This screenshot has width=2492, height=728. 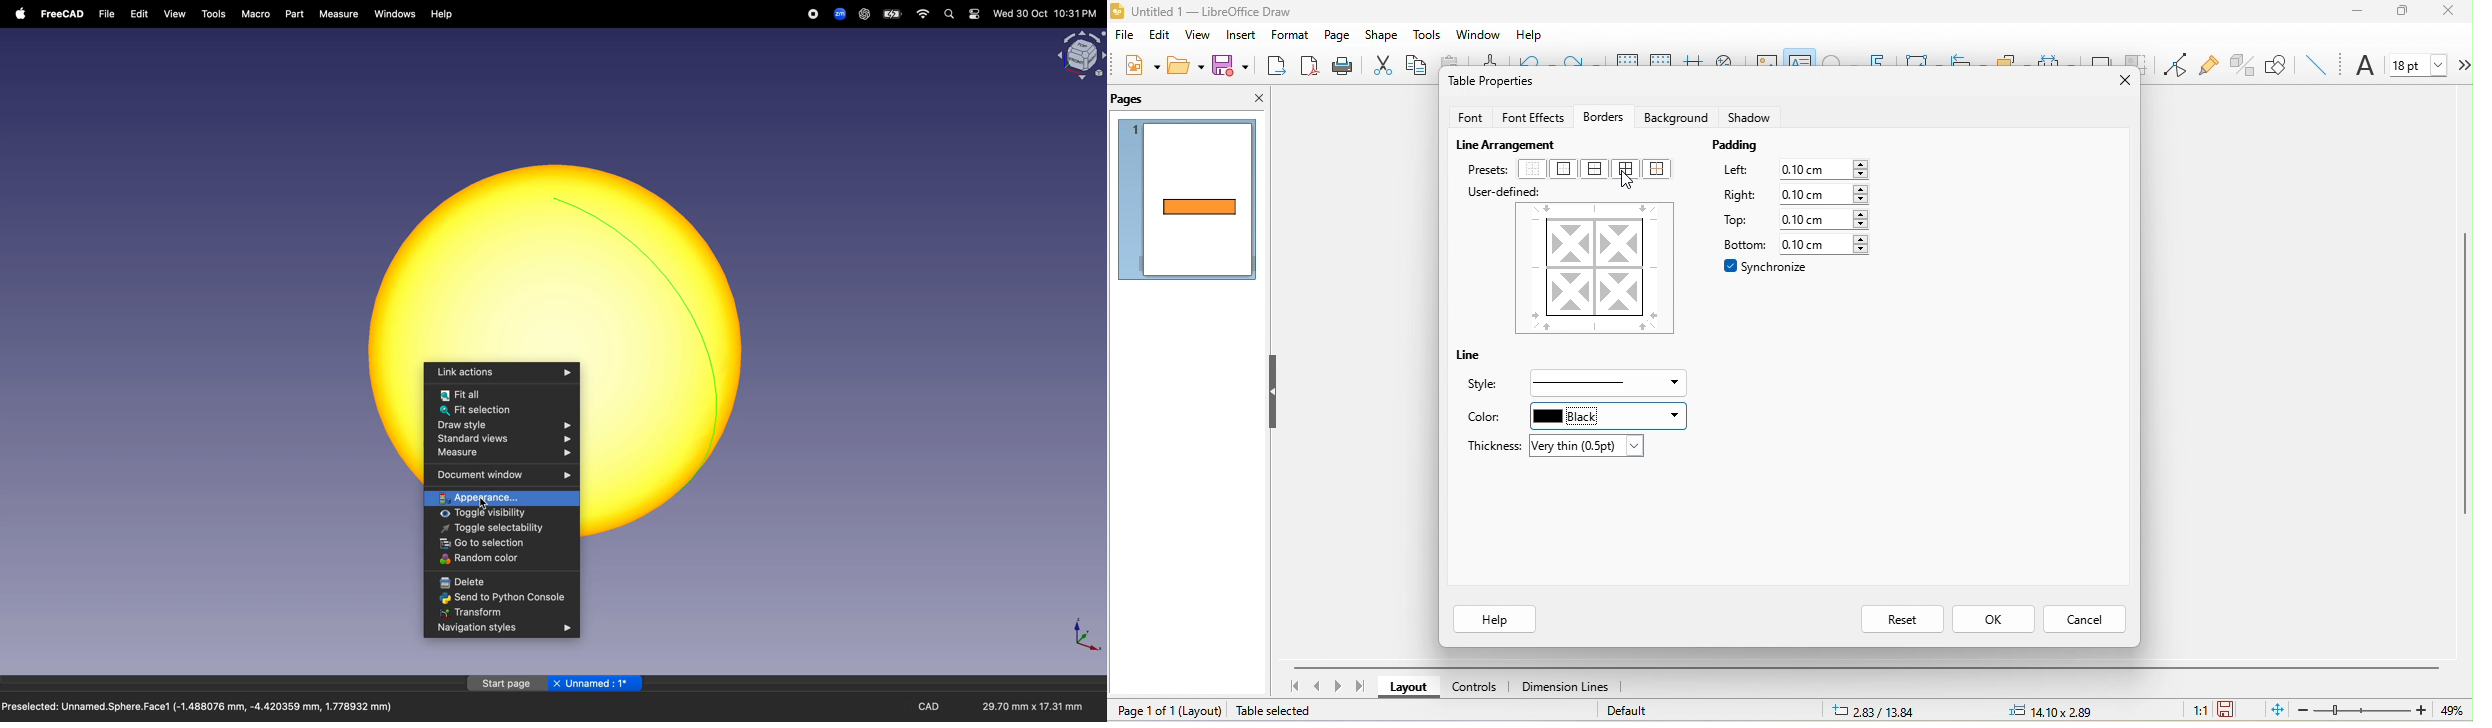 What do you see at coordinates (1595, 169) in the screenshot?
I see `outer border and horizontal line` at bounding box center [1595, 169].